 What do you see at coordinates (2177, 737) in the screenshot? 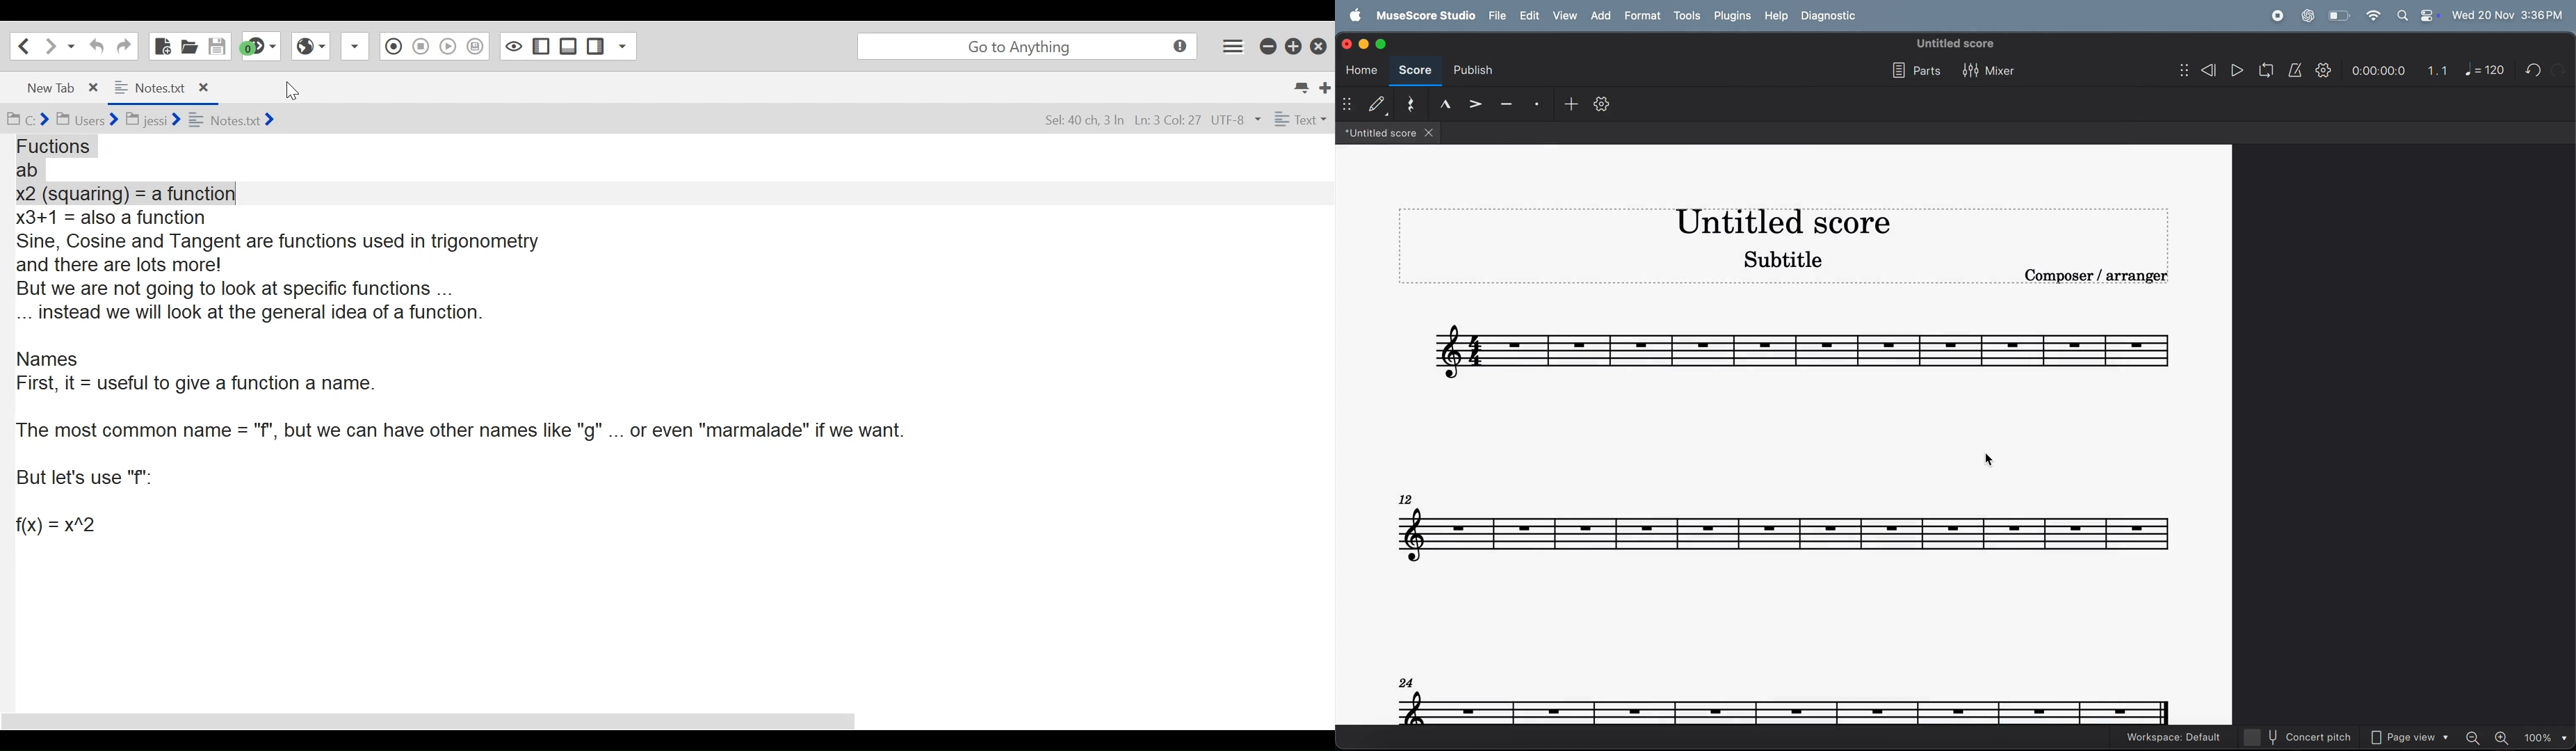
I see `workspace default` at bounding box center [2177, 737].